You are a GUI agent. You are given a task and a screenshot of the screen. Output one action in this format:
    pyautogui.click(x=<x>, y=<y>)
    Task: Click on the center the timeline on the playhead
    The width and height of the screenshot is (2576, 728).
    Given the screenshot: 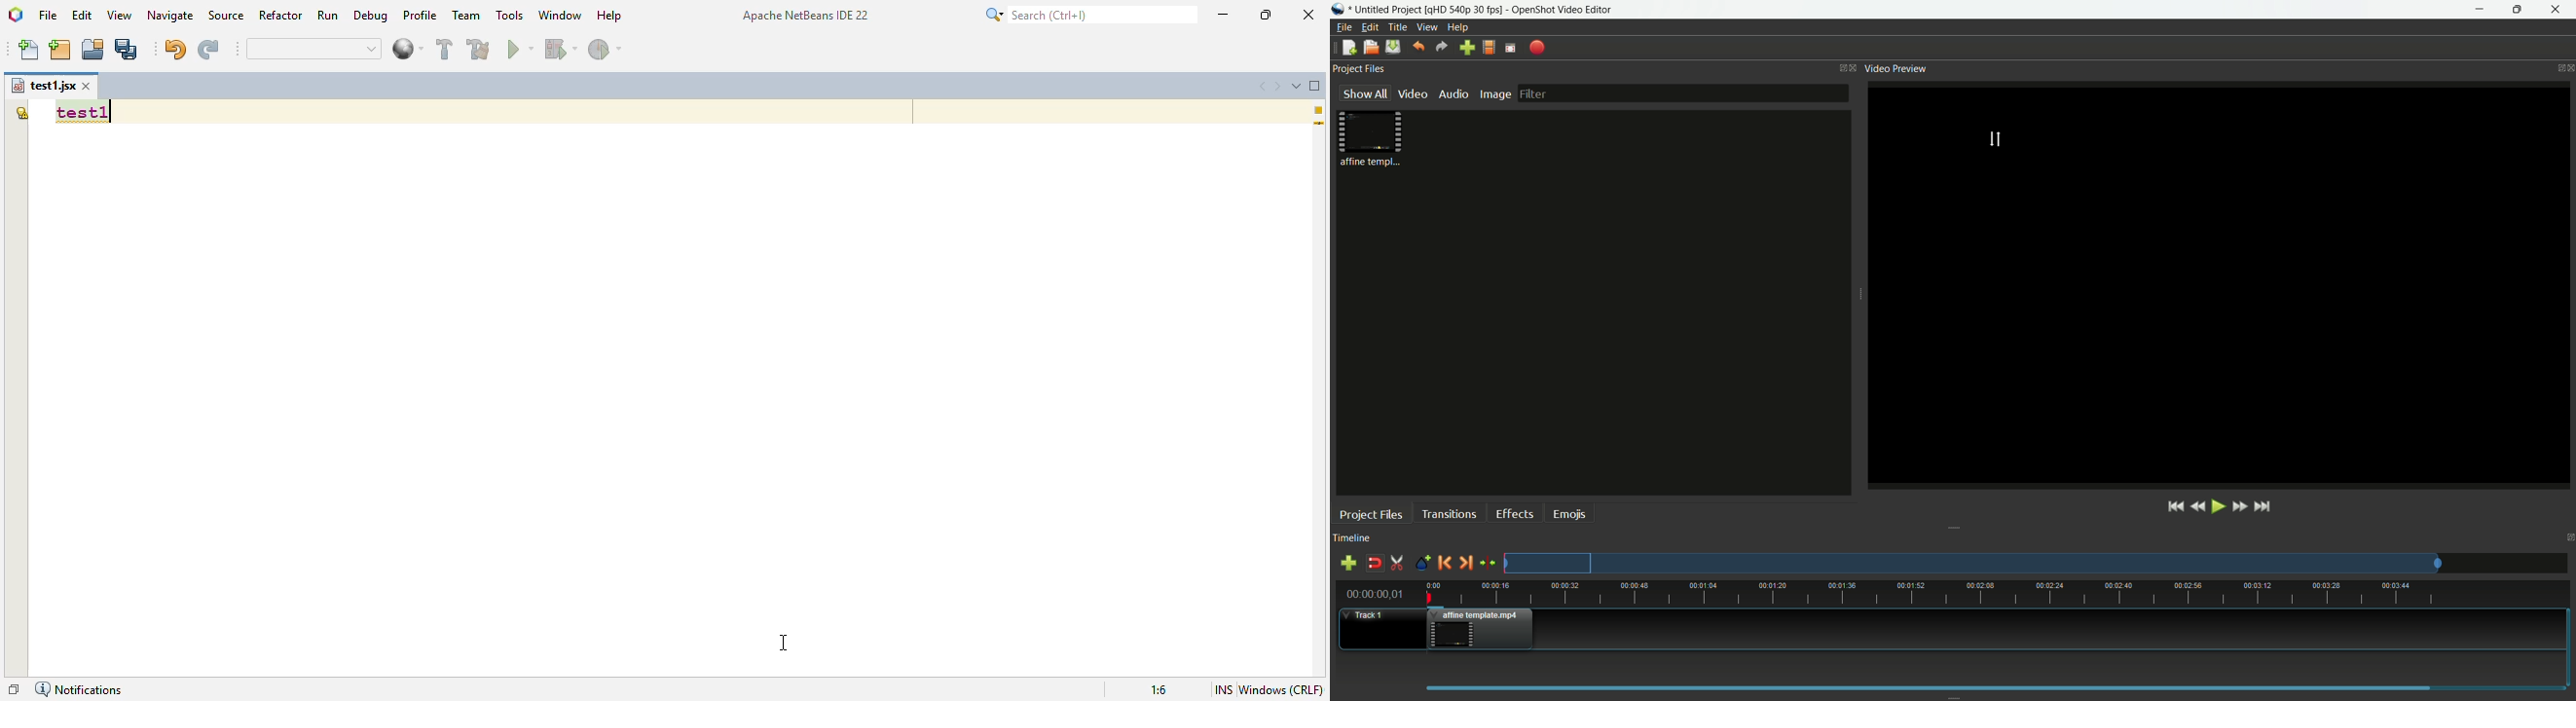 What is the action you would take?
    pyautogui.click(x=1487, y=563)
    